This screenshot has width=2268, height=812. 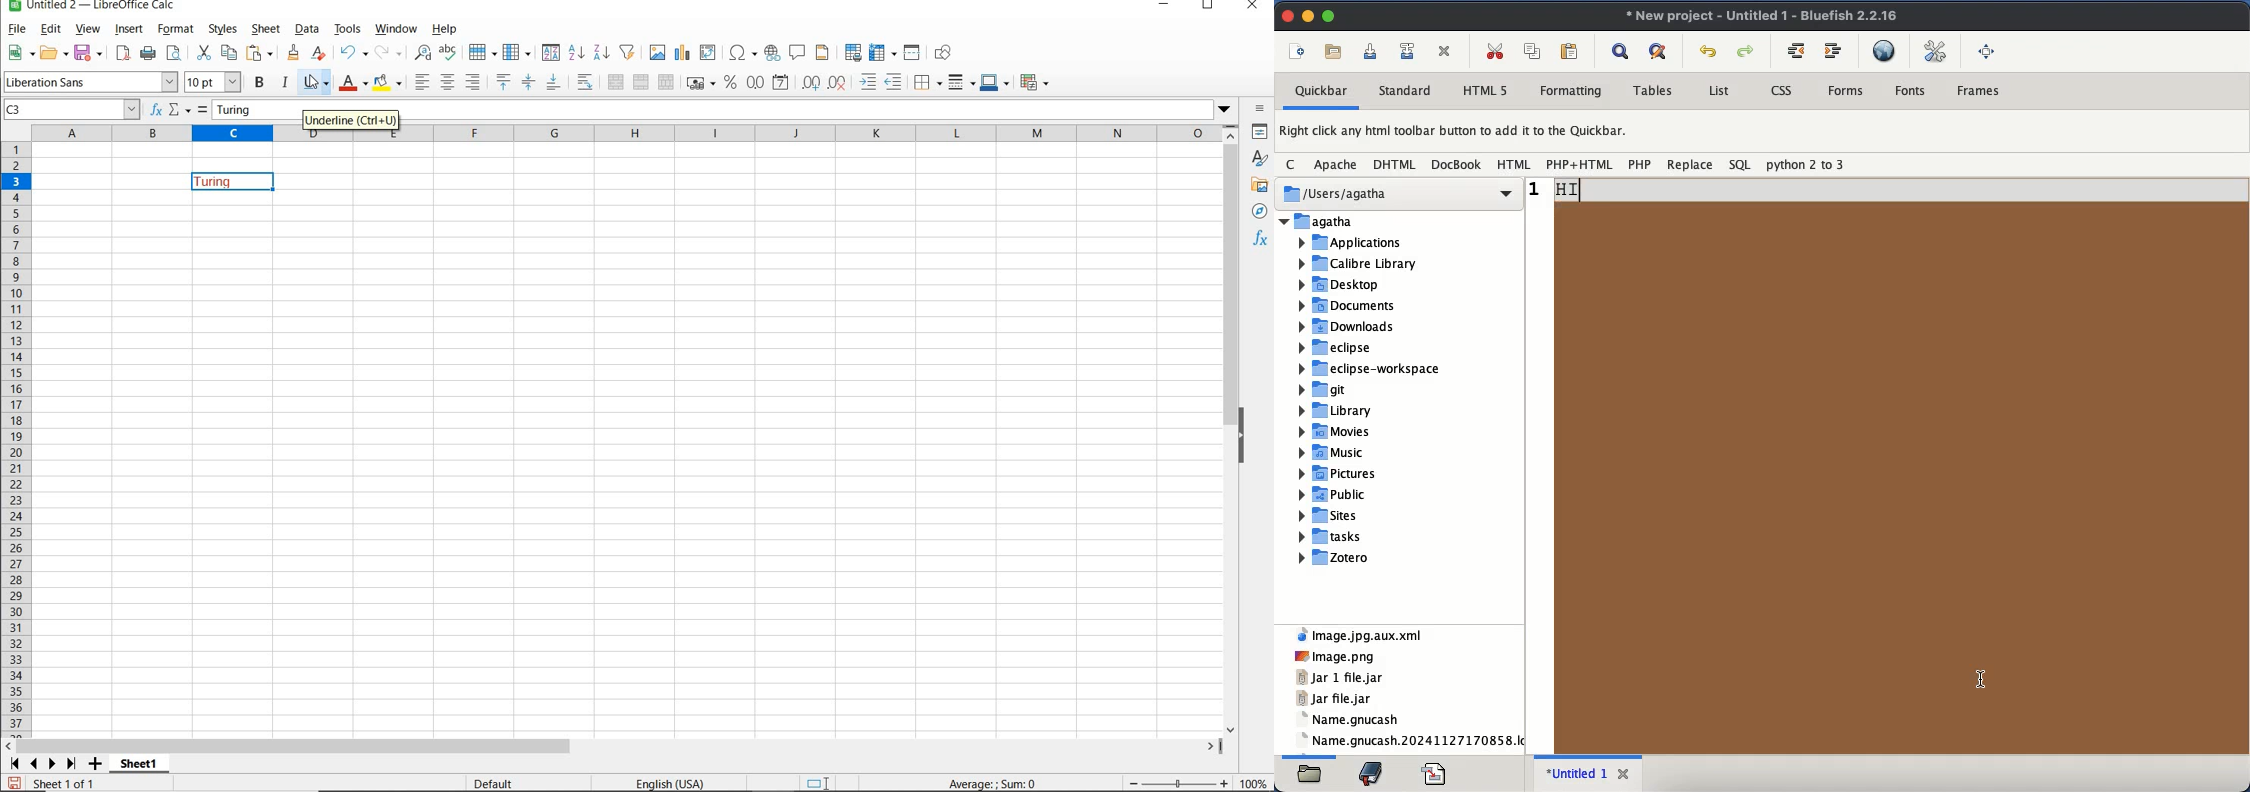 I want to click on replace, so click(x=1691, y=165).